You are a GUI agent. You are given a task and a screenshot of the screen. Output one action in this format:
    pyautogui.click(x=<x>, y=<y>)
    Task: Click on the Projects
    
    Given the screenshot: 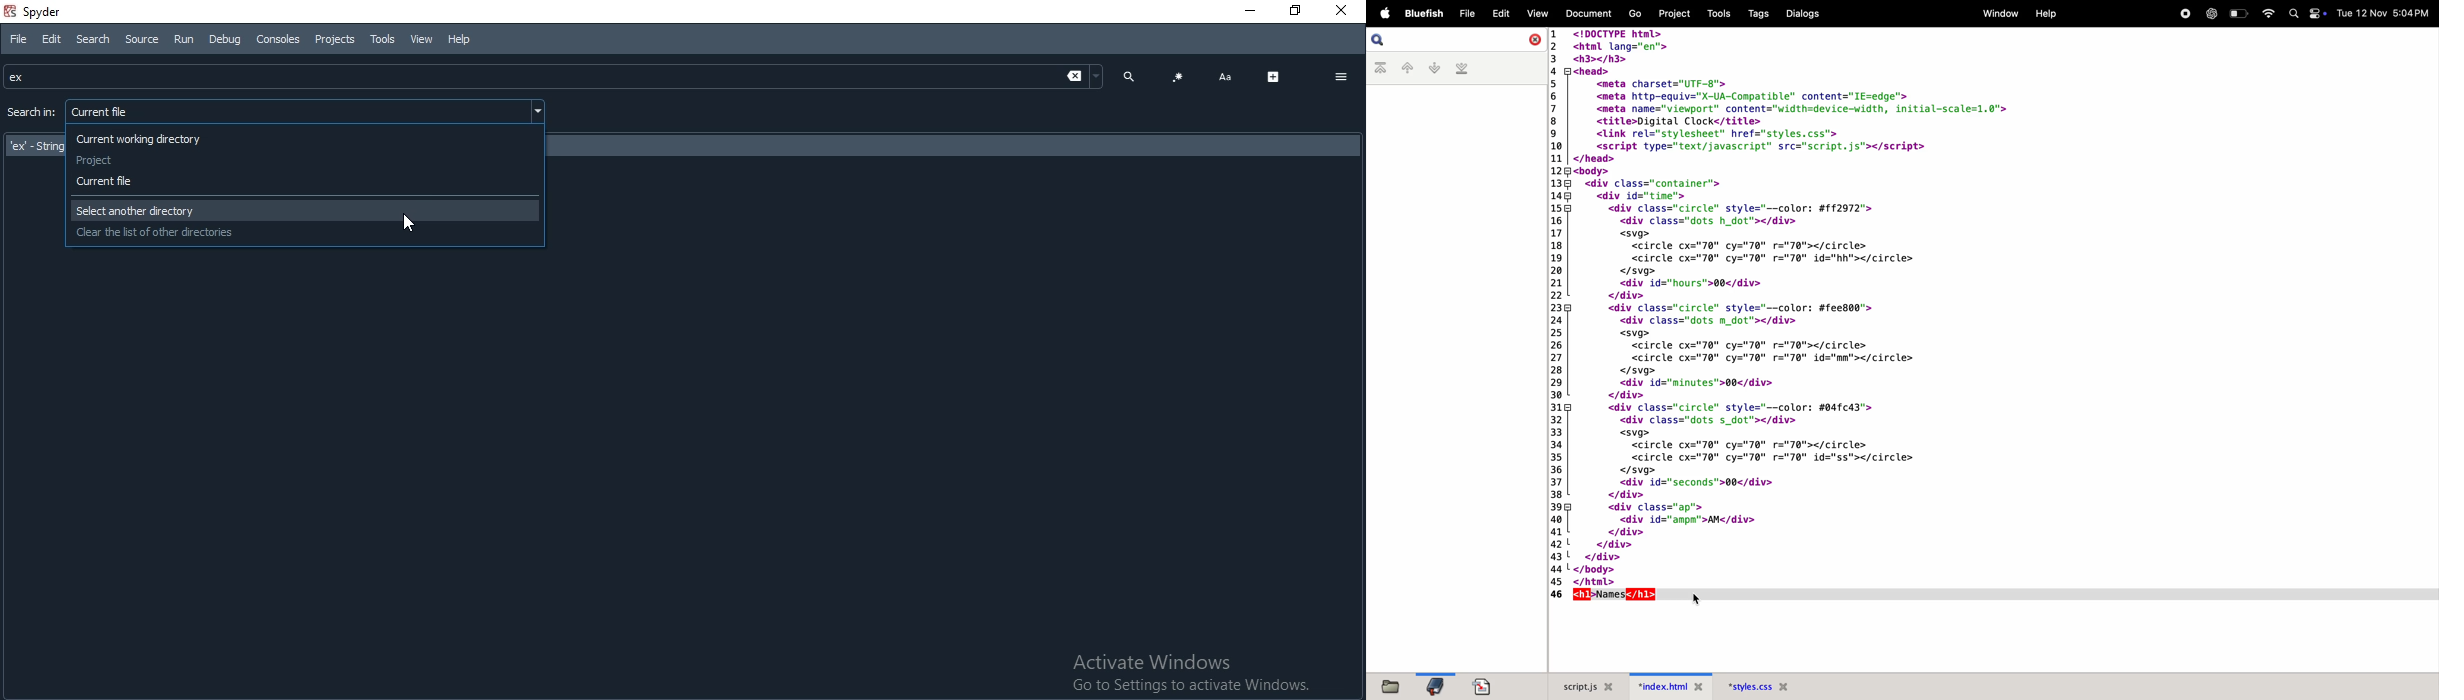 What is the action you would take?
    pyautogui.click(x=334, y=40)
    